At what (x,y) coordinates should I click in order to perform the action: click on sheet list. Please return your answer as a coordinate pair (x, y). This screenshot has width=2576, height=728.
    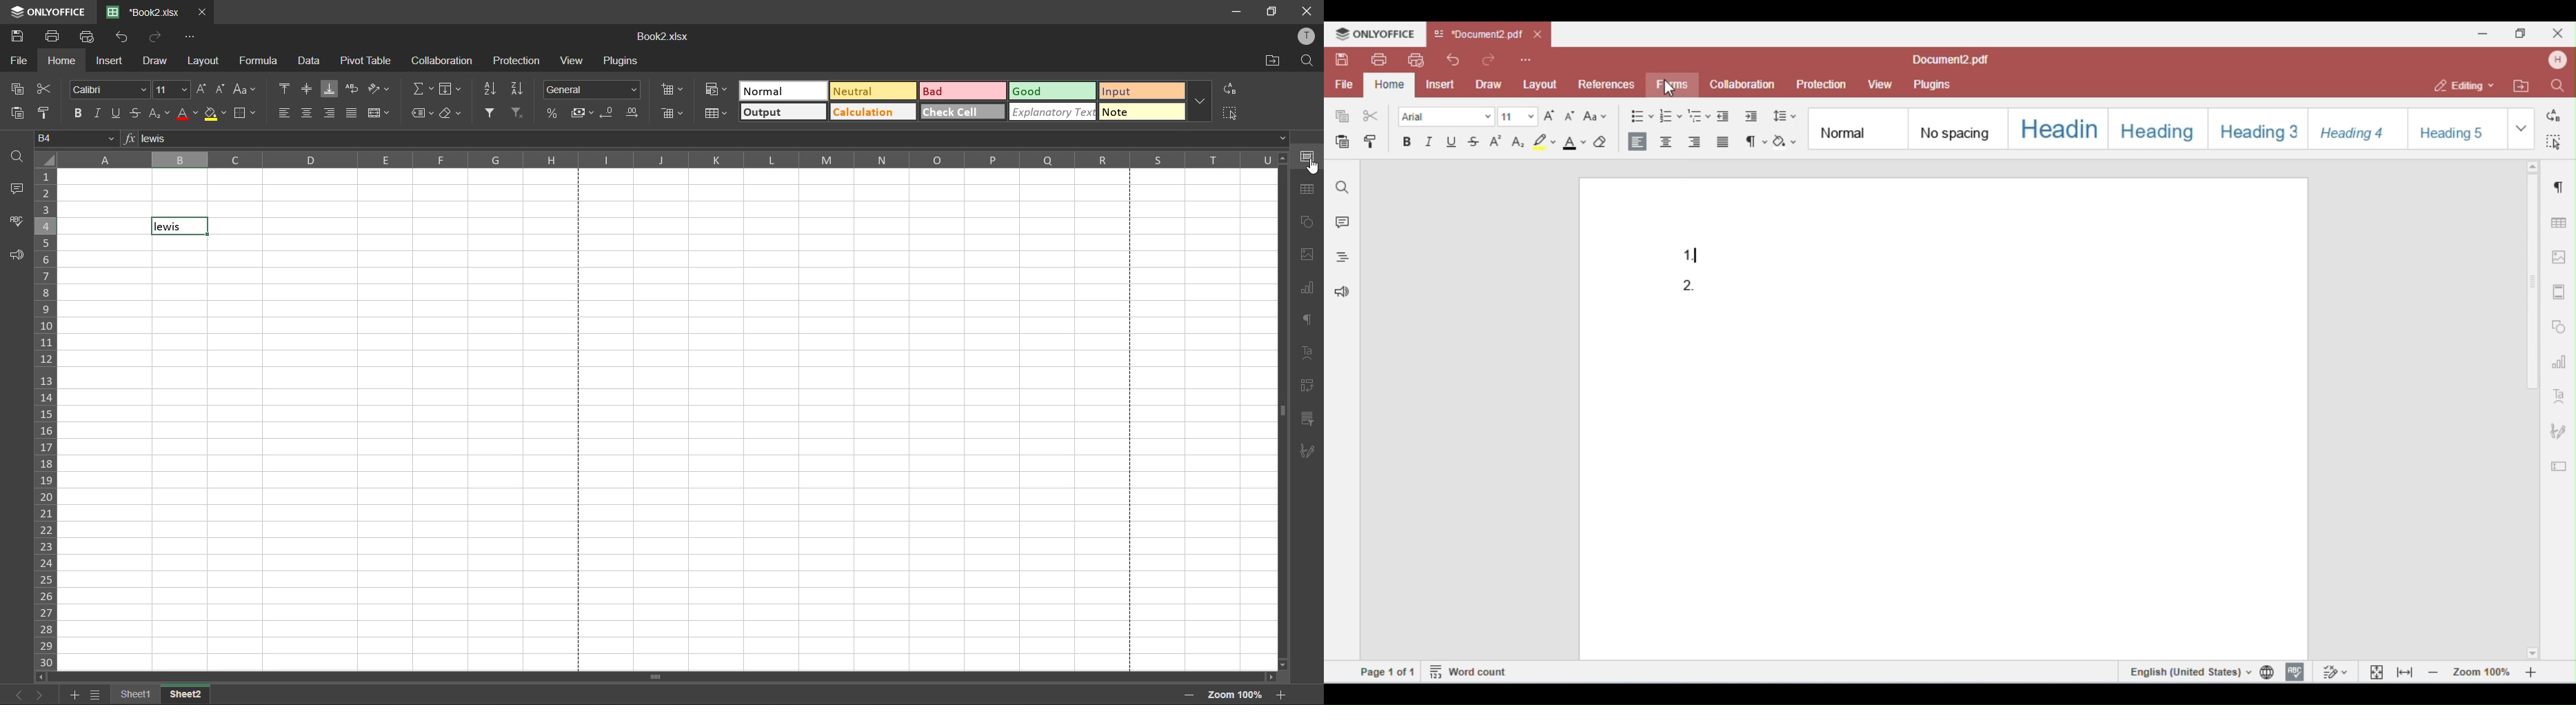
    Looking at the image, I should click on (96, 695).